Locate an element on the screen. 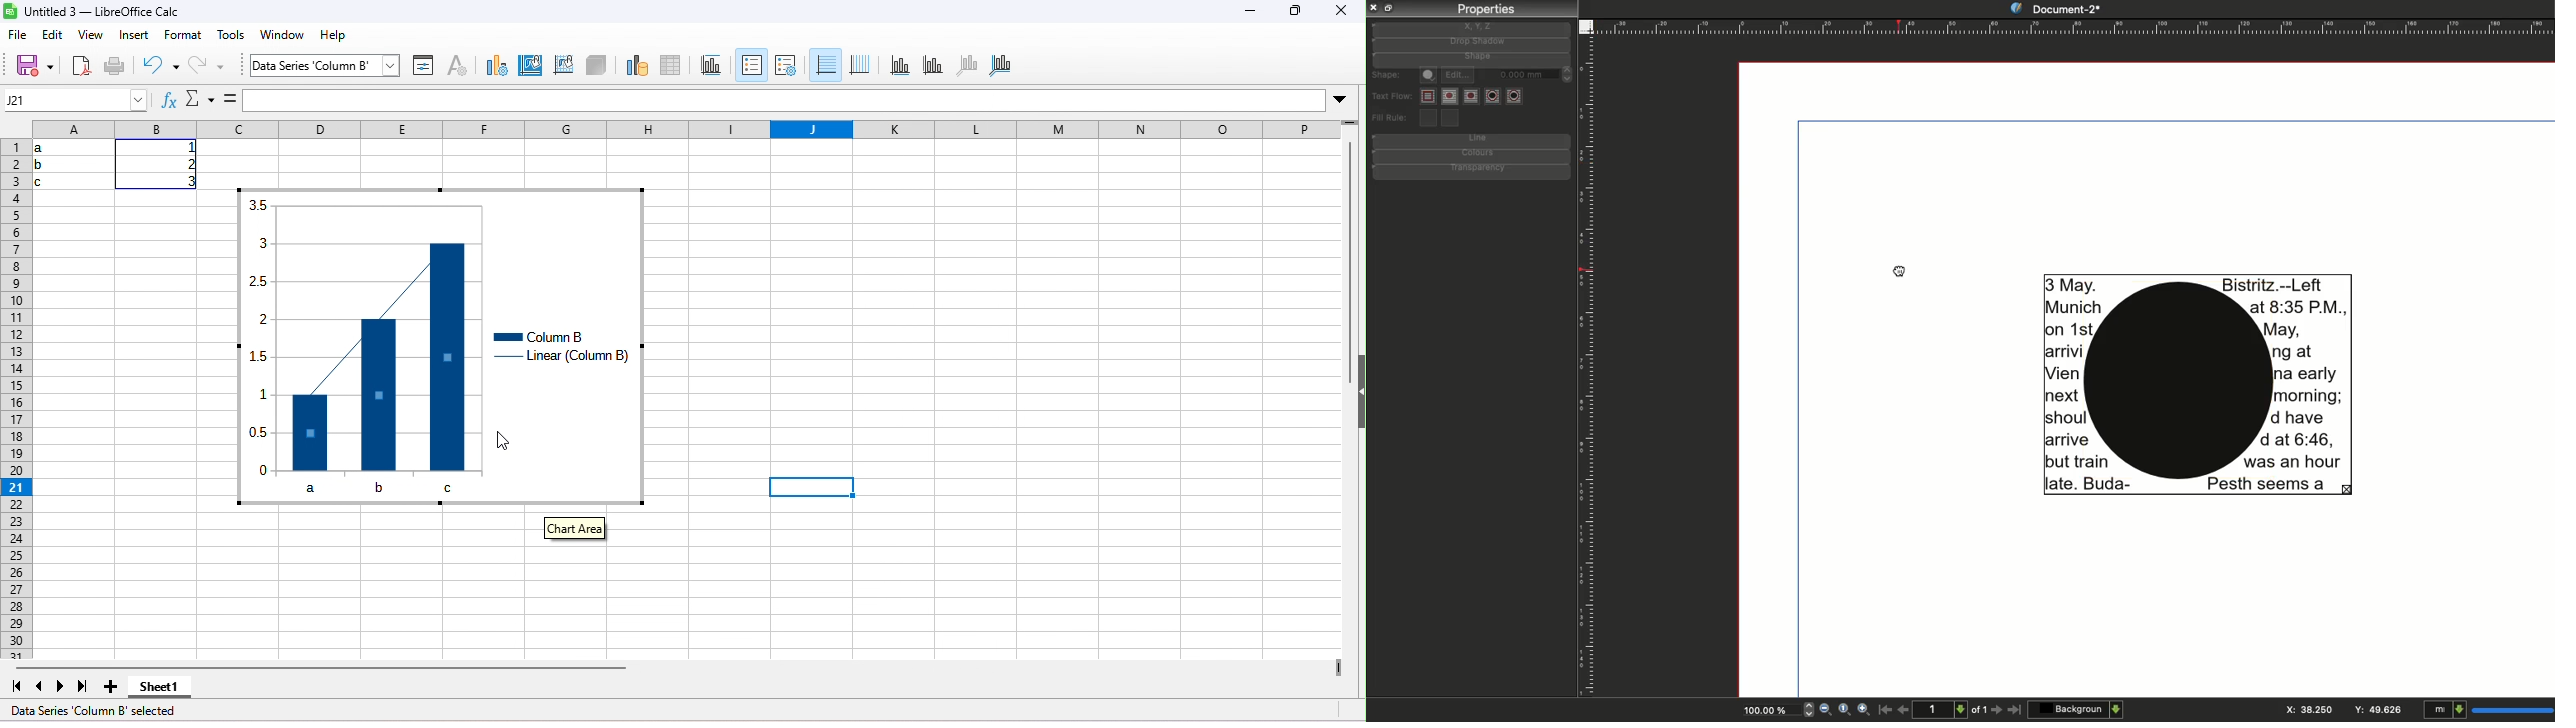  new sheet is located at coordinates (117, 689).